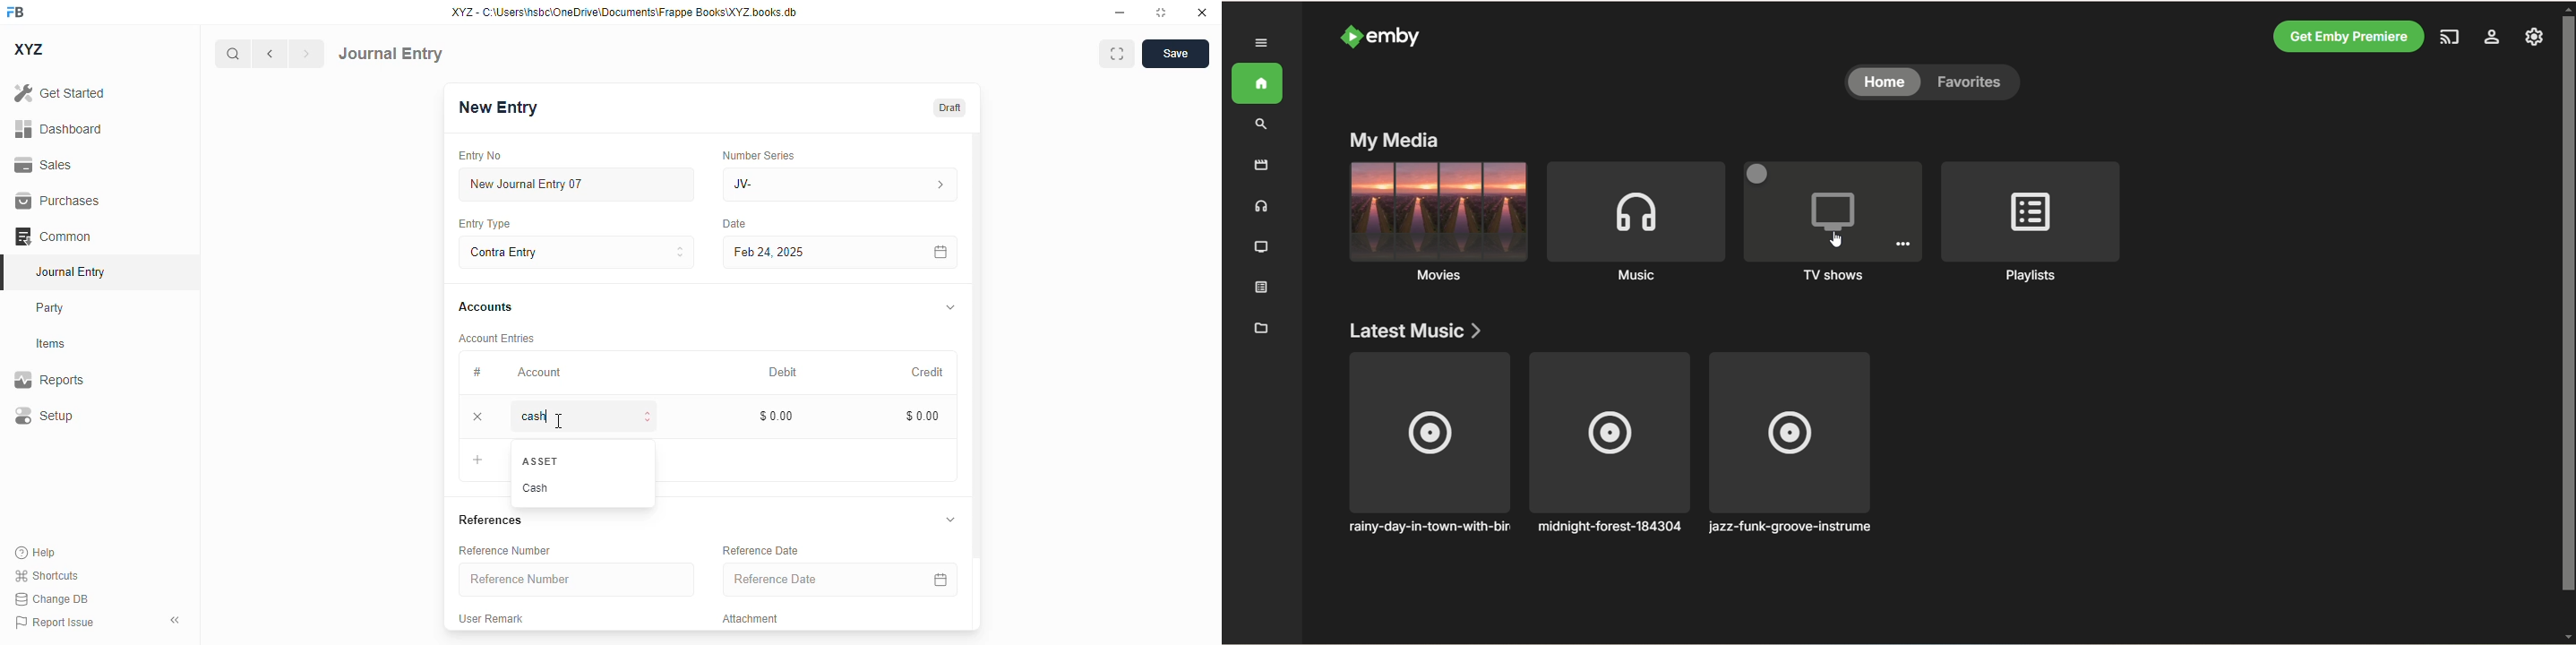 Image resolution: width=2576 pixels, height=672 pixels. What do you see at coordinates (498, 338) in the screenshot?
I see `account entries` at bounding box center [498, 338].